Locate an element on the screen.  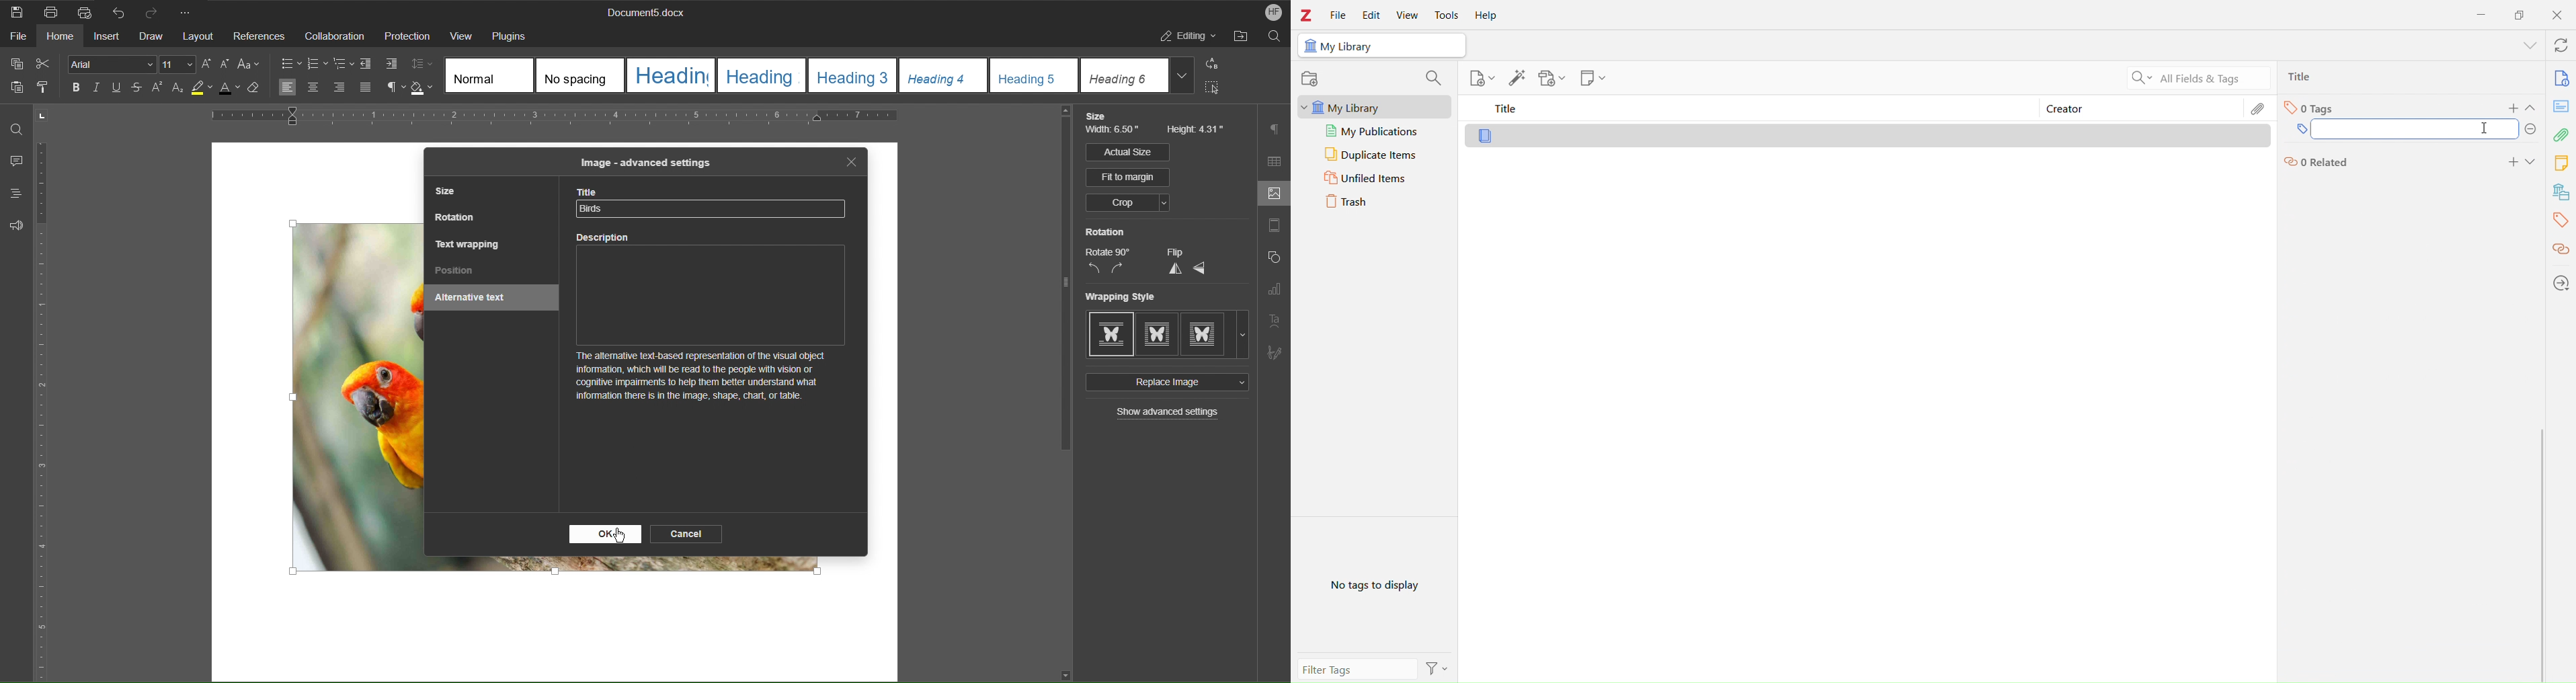
Increase Size is located at coordinates (208, 64).